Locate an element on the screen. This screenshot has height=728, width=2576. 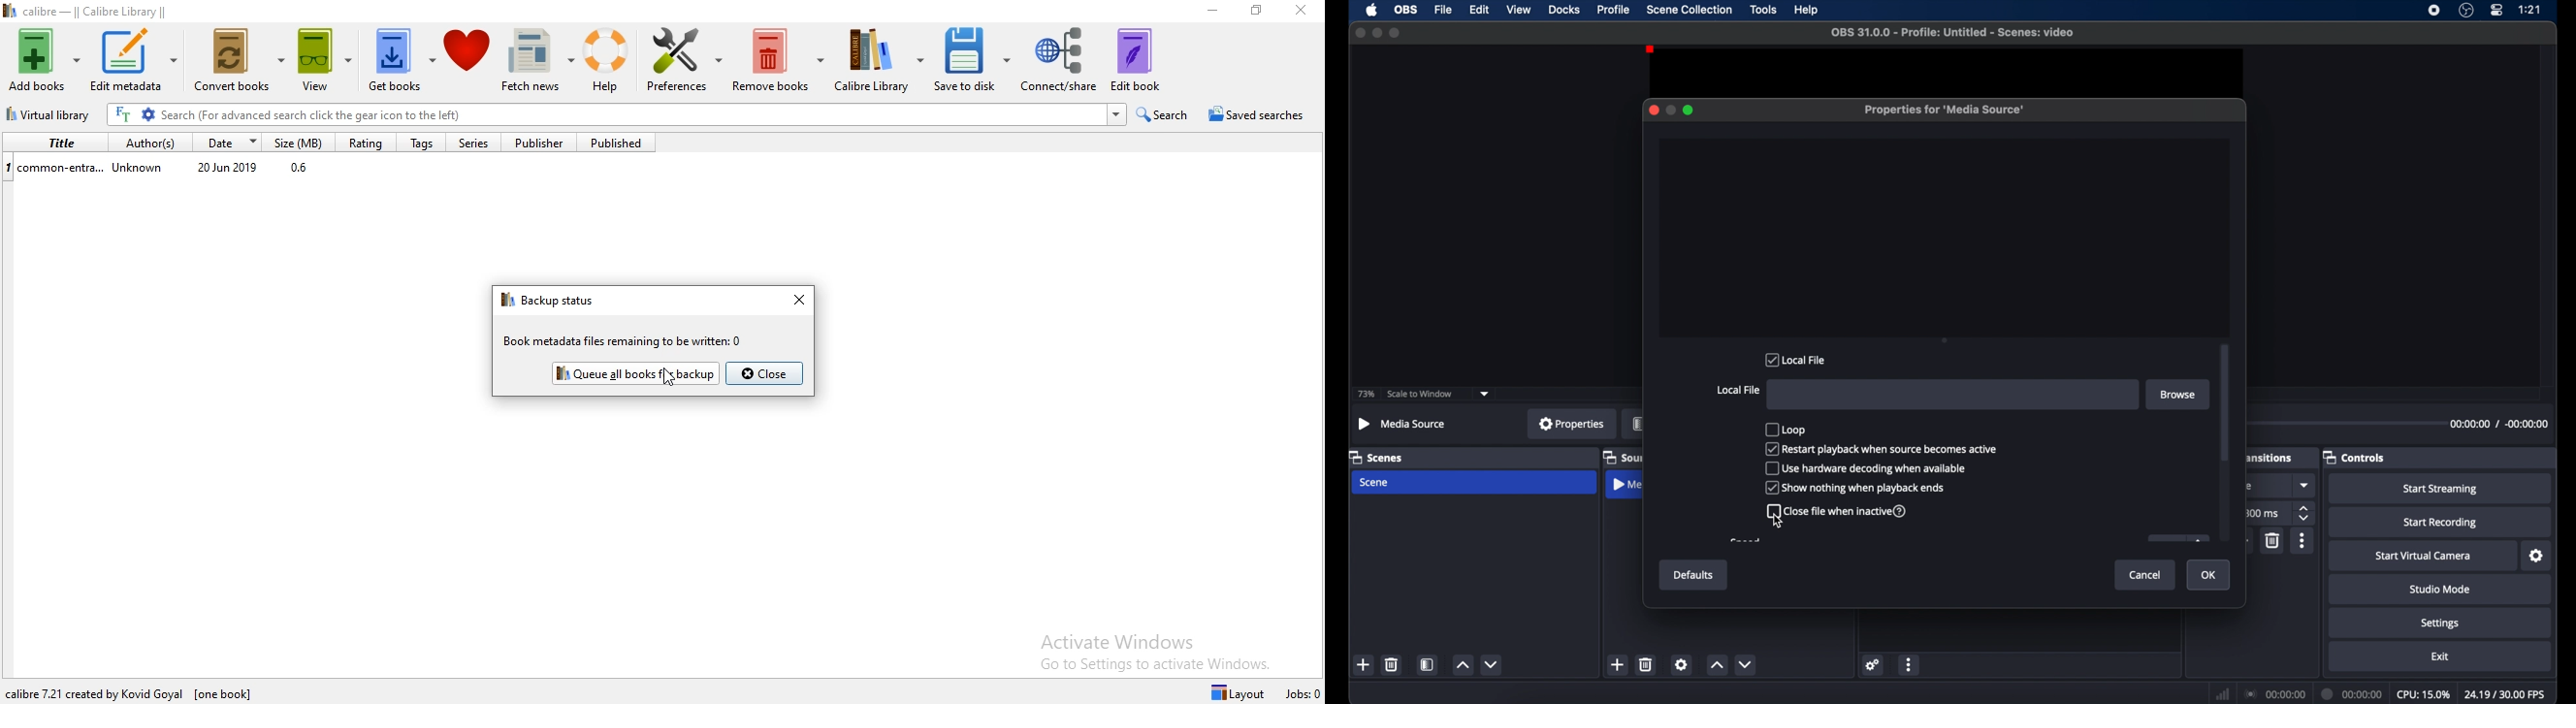
help is located at coordinates (1807, 11).